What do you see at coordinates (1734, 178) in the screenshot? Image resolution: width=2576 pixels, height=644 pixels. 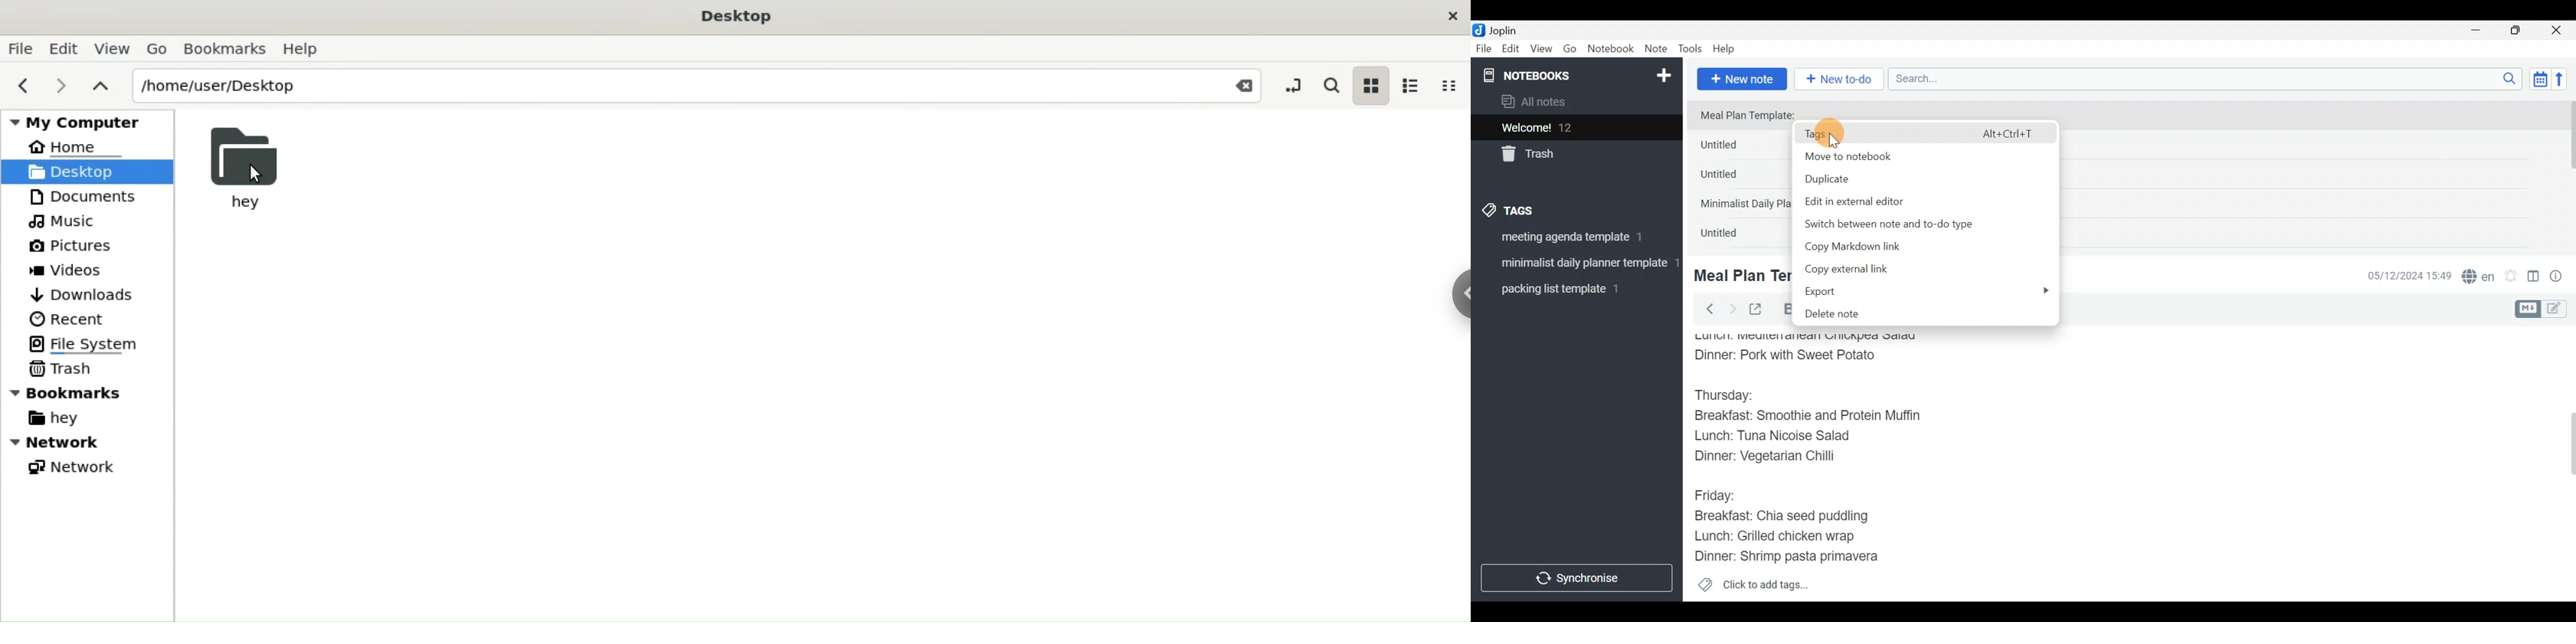 I see `Untitled` at bounding box center [1734, 178].